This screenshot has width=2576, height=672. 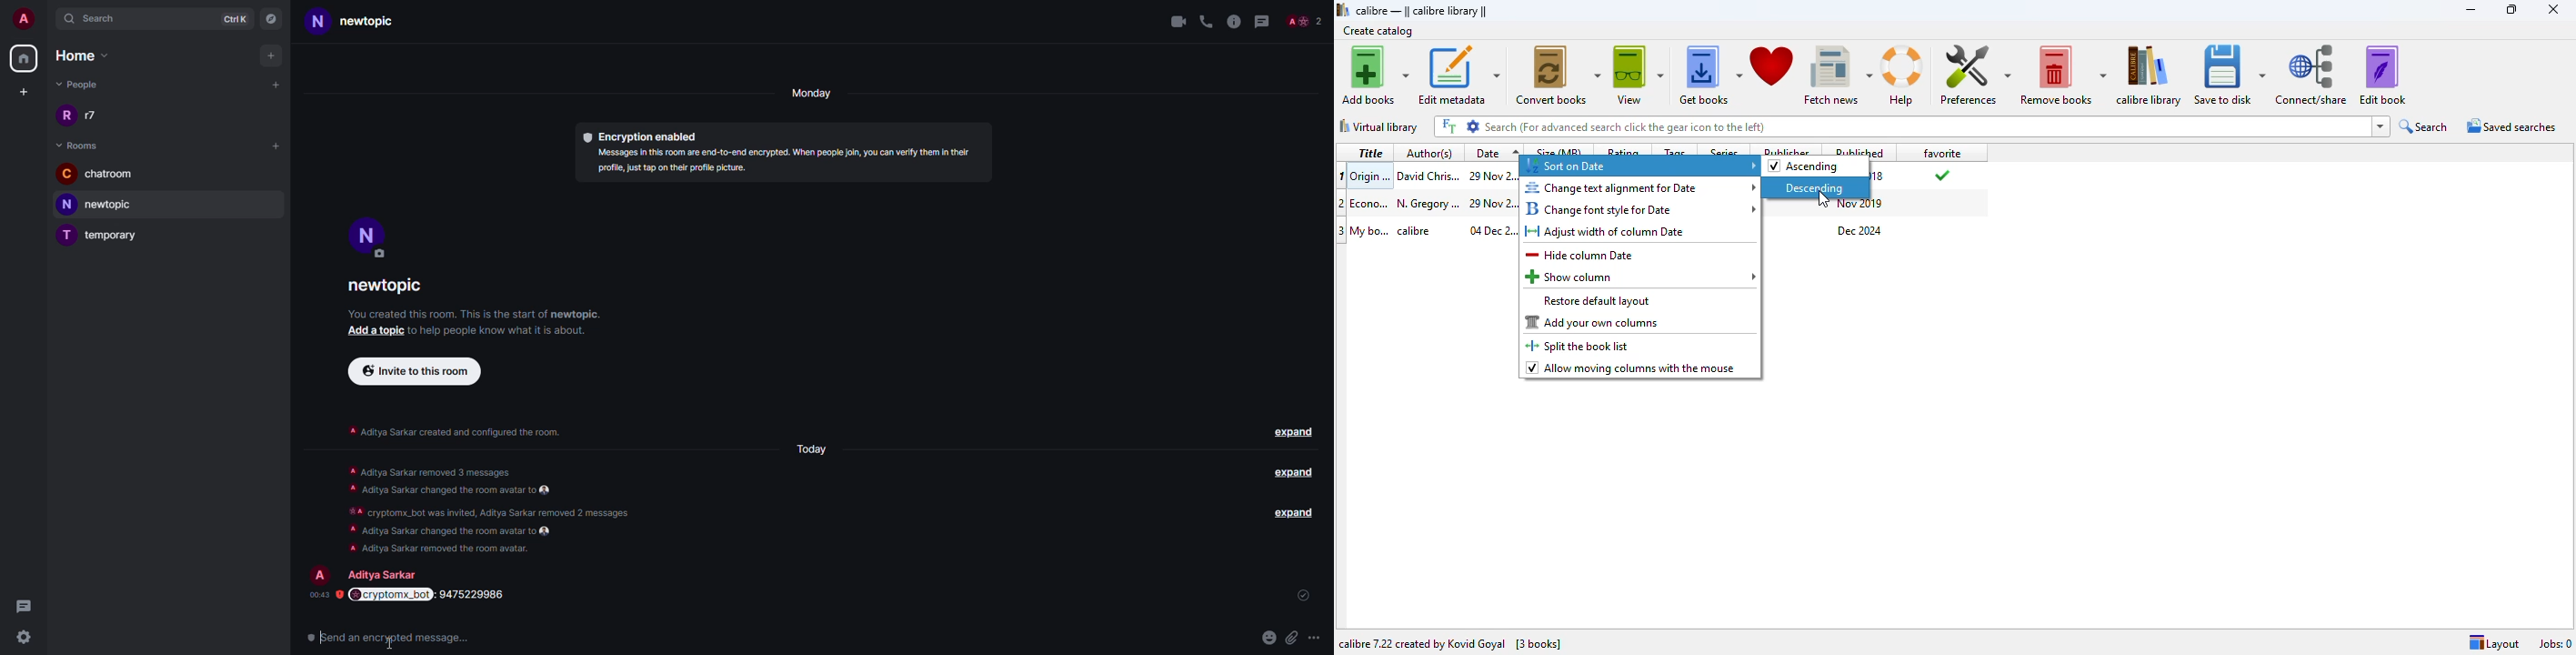 I want to click on layout, so click(x=2494, y=643).